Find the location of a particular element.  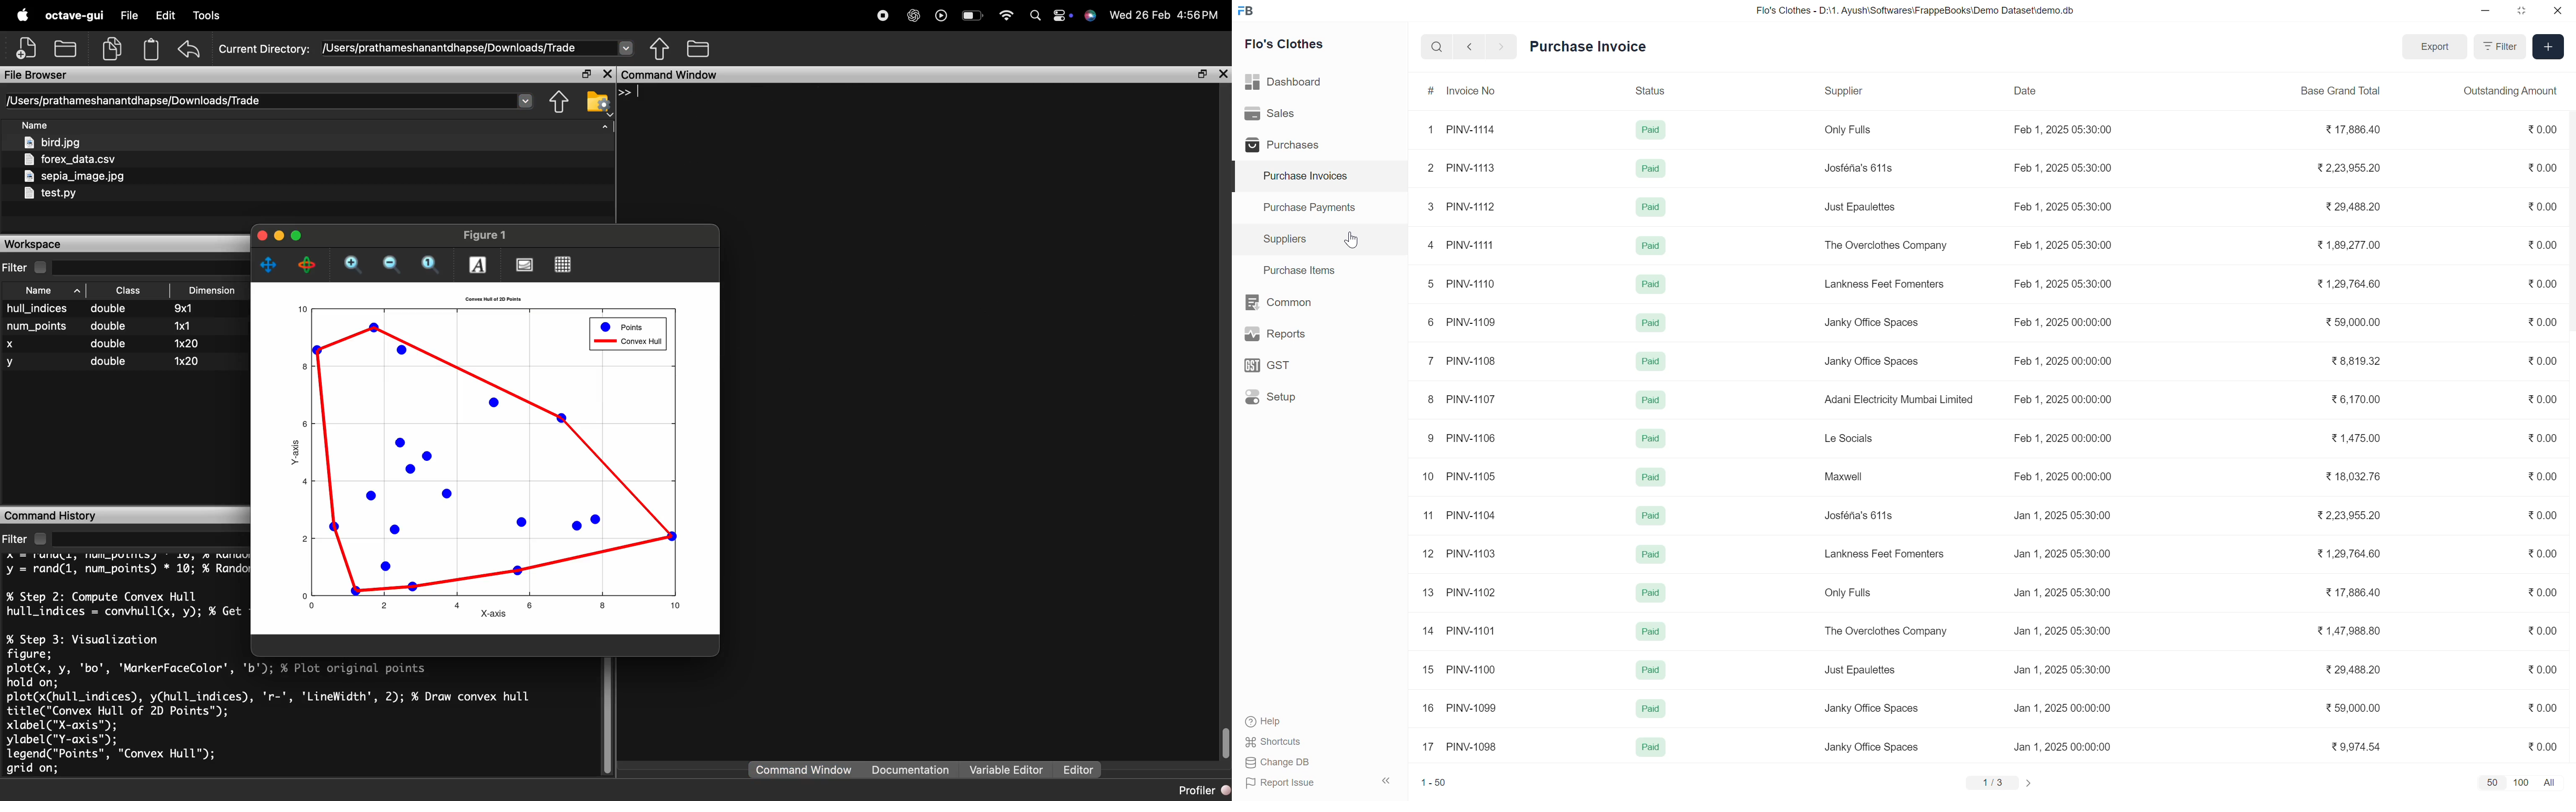

Next page is located at coordinates (2029, 783).